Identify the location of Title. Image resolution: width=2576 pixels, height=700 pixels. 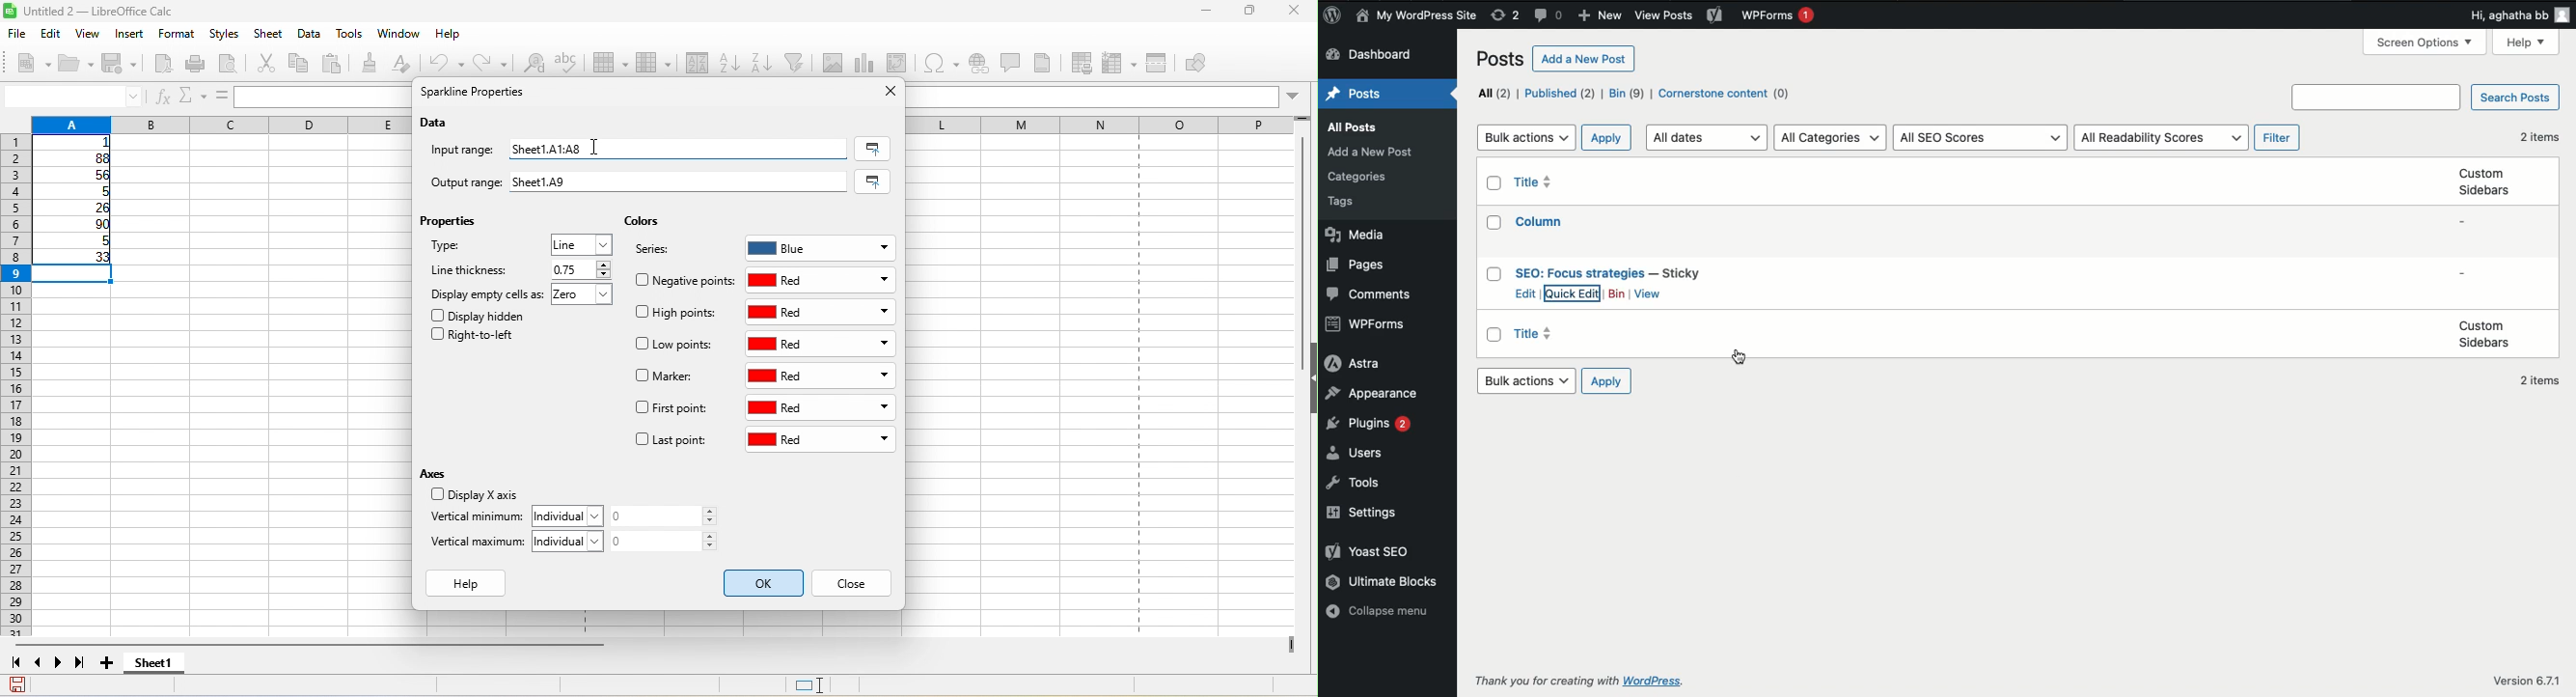
(1541, 335).